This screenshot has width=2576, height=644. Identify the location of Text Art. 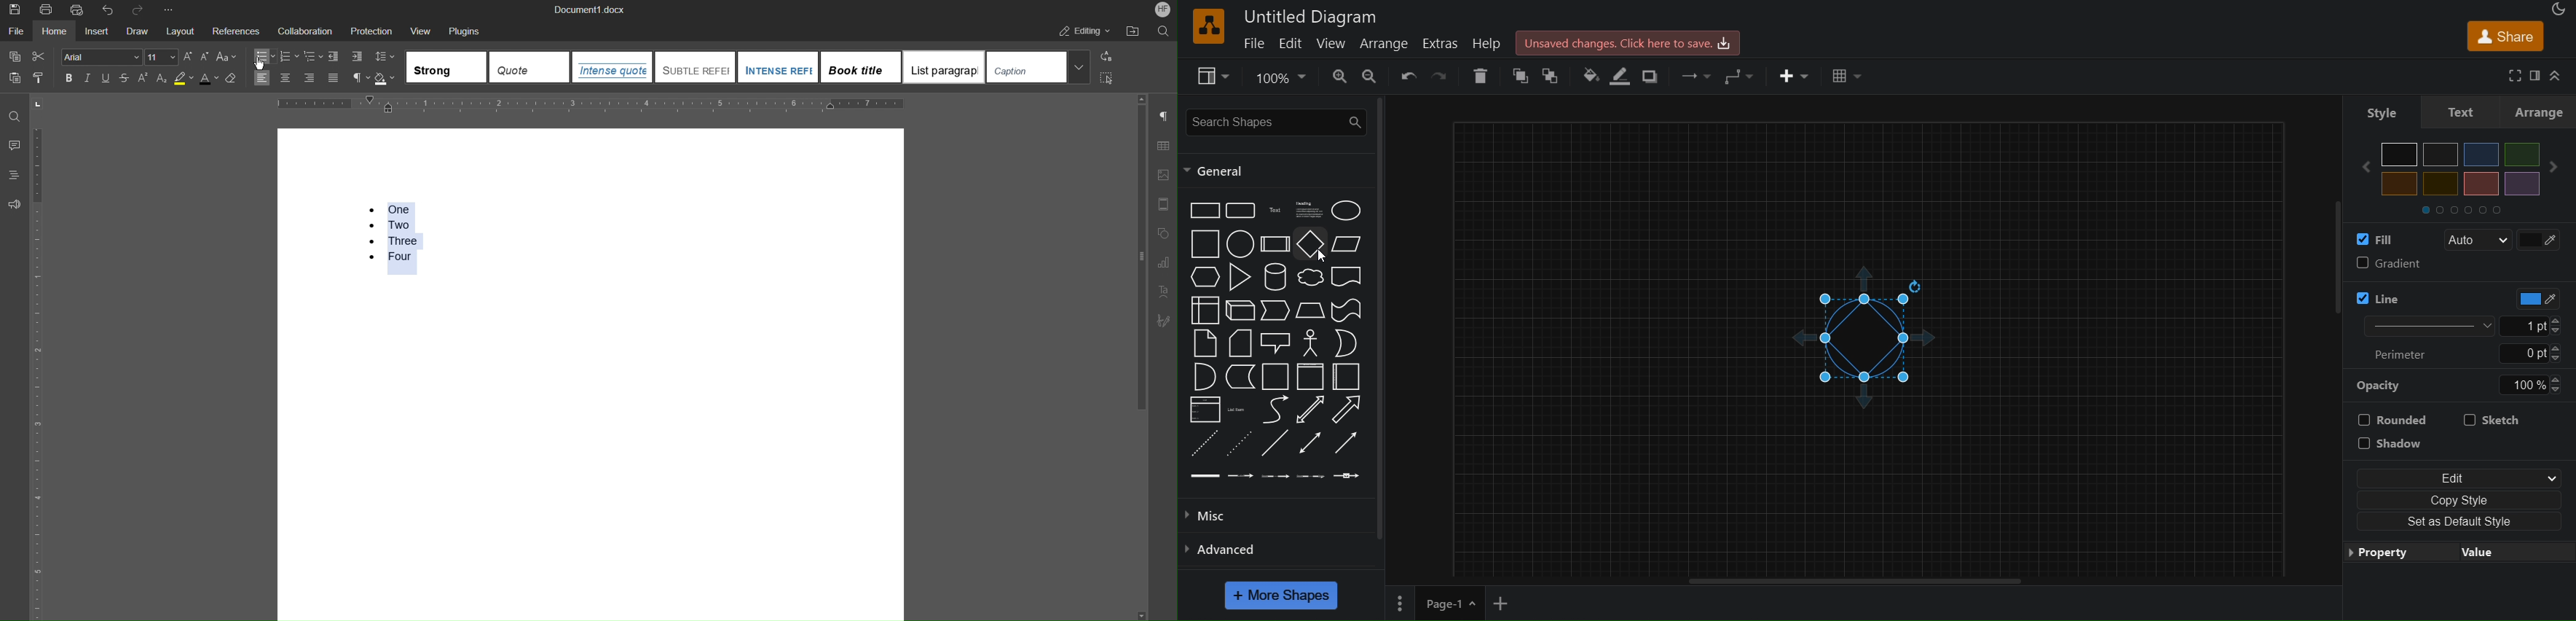
(1164, 293).